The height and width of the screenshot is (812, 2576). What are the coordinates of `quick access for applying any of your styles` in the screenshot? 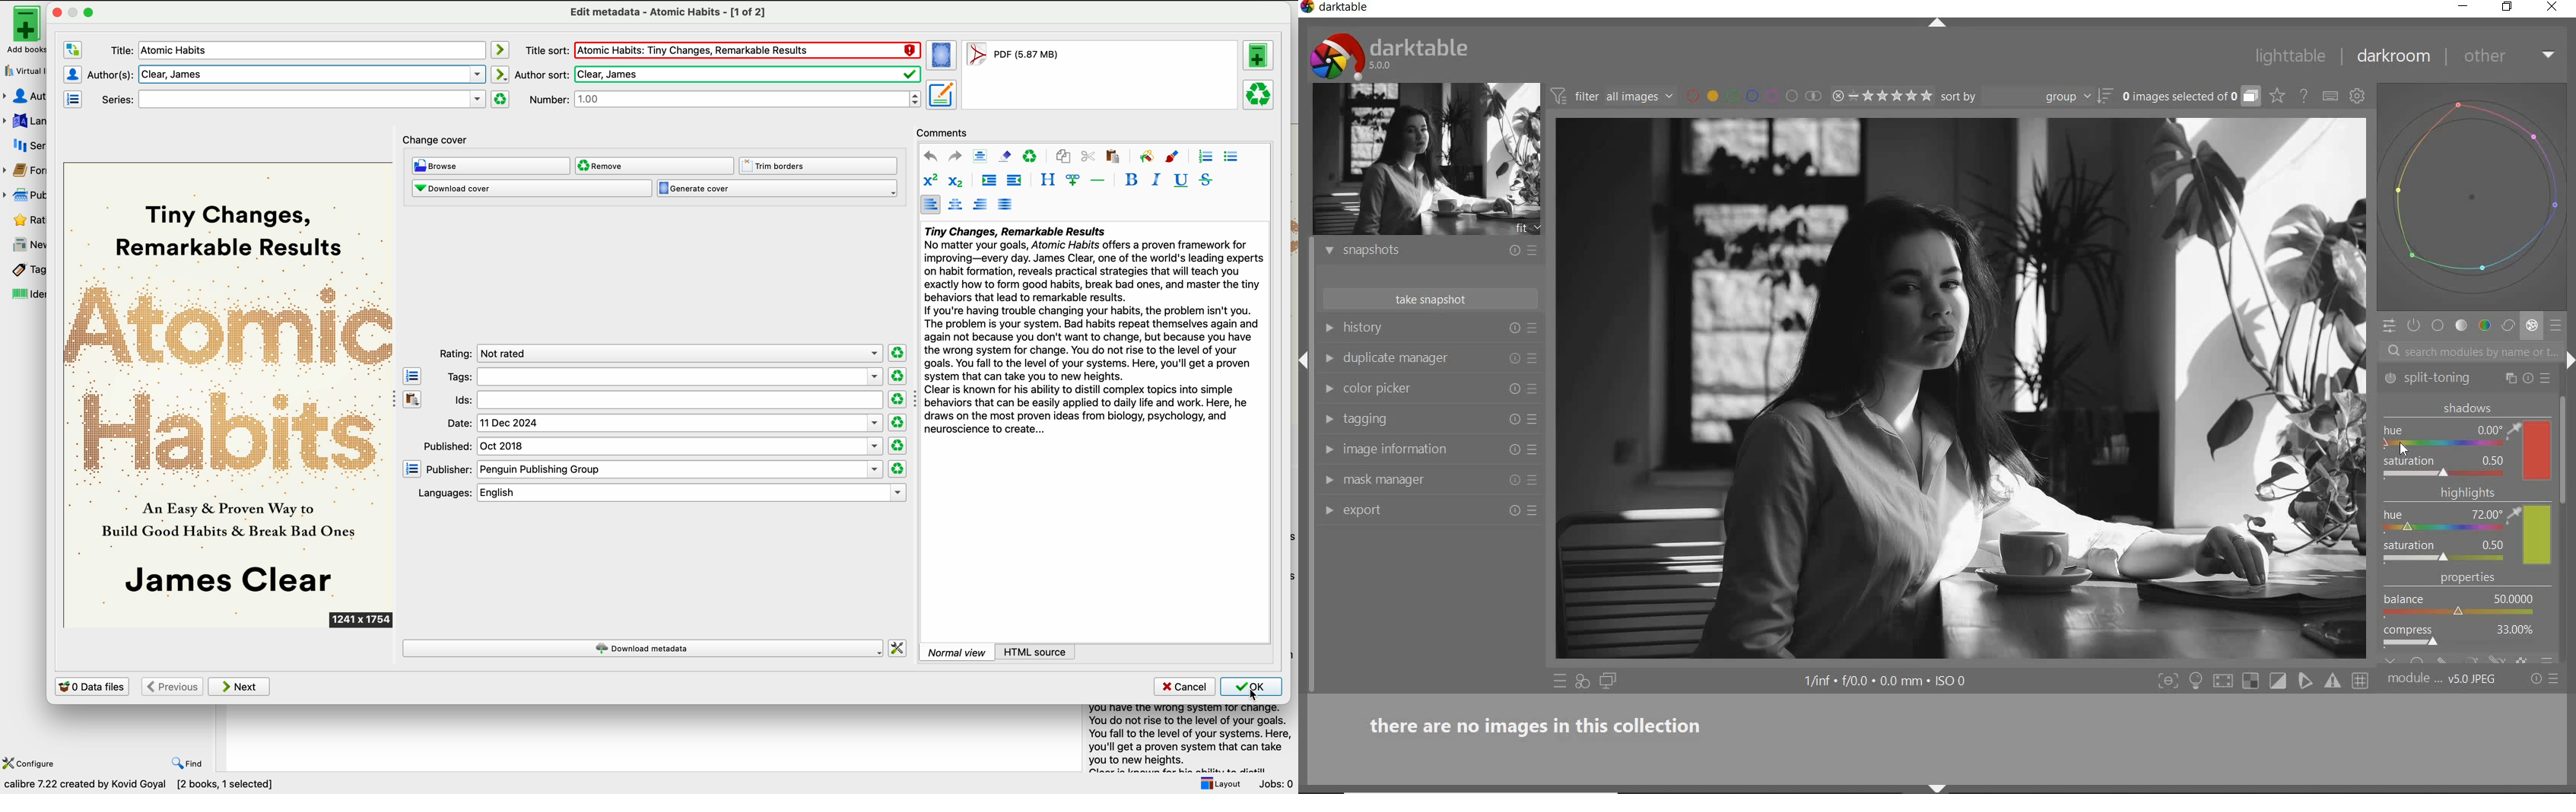 It's located at (1583, 682).